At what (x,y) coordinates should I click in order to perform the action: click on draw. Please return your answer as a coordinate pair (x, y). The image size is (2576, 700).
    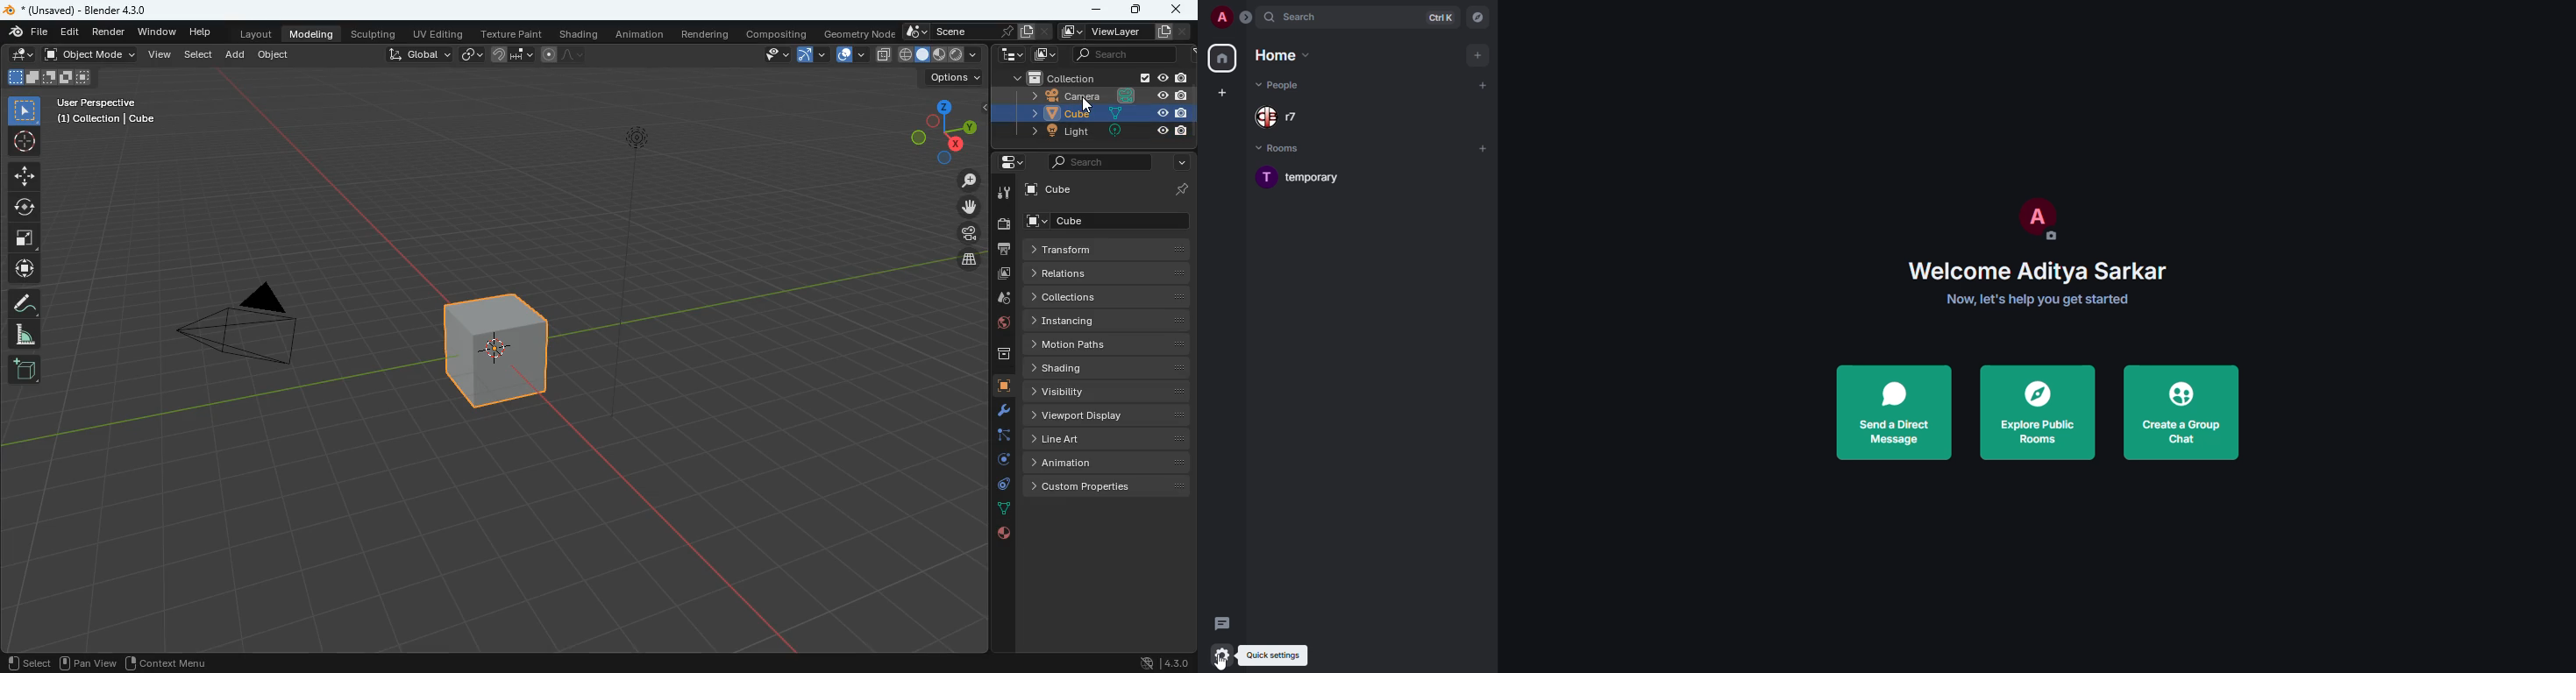
    Looking at the image, I should click on (562, 56).